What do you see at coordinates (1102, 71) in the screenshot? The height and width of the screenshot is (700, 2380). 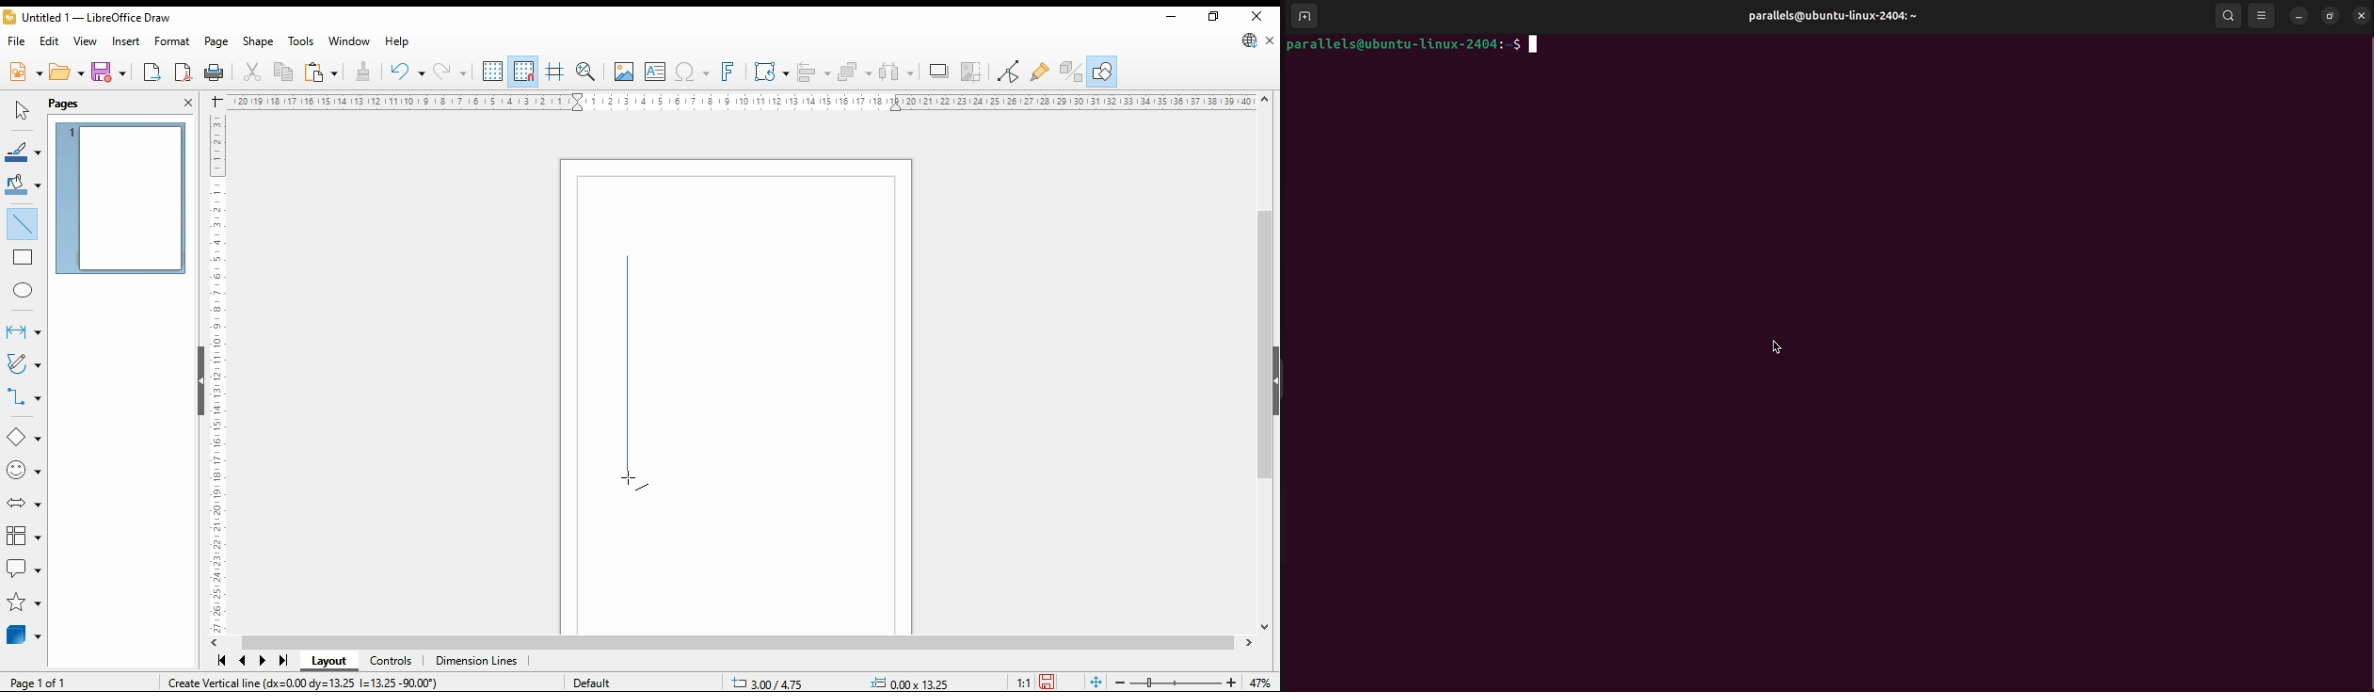 I see `show draw functions` at bounding box center [1102, 71].